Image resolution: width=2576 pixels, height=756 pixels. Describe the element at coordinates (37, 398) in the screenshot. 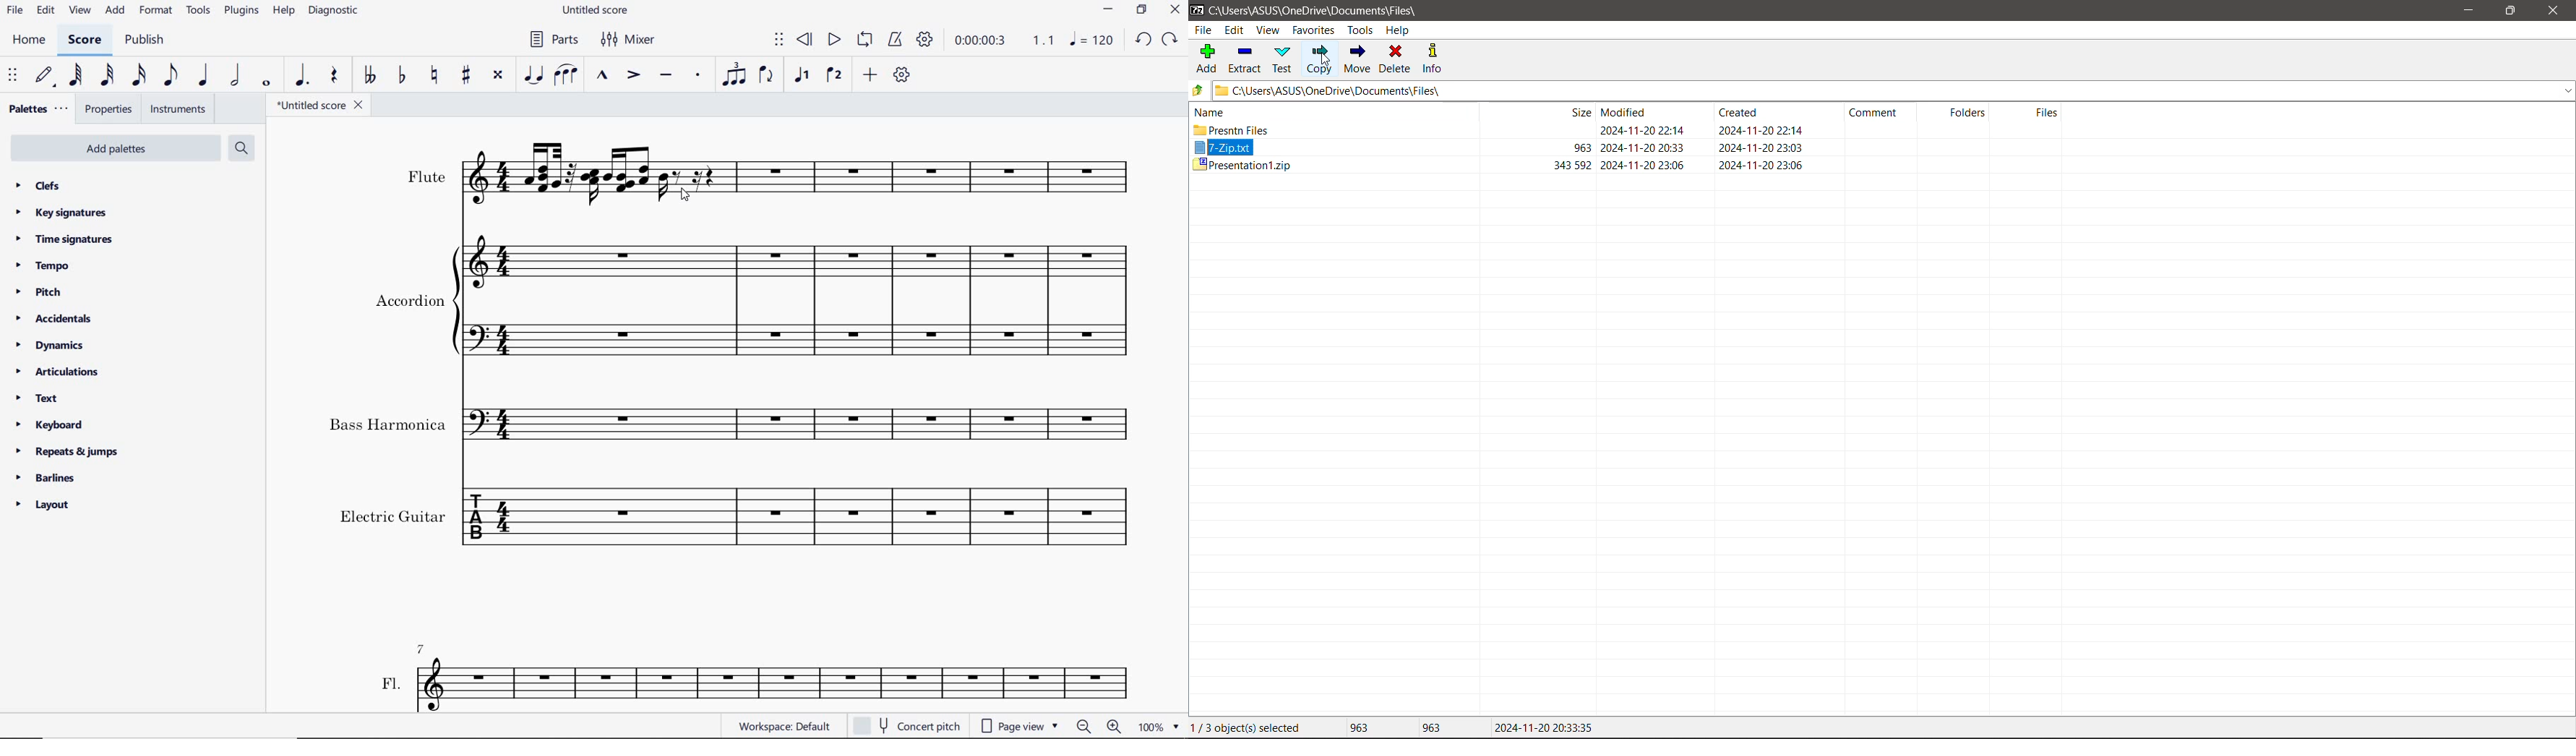

I see `text` at that location.